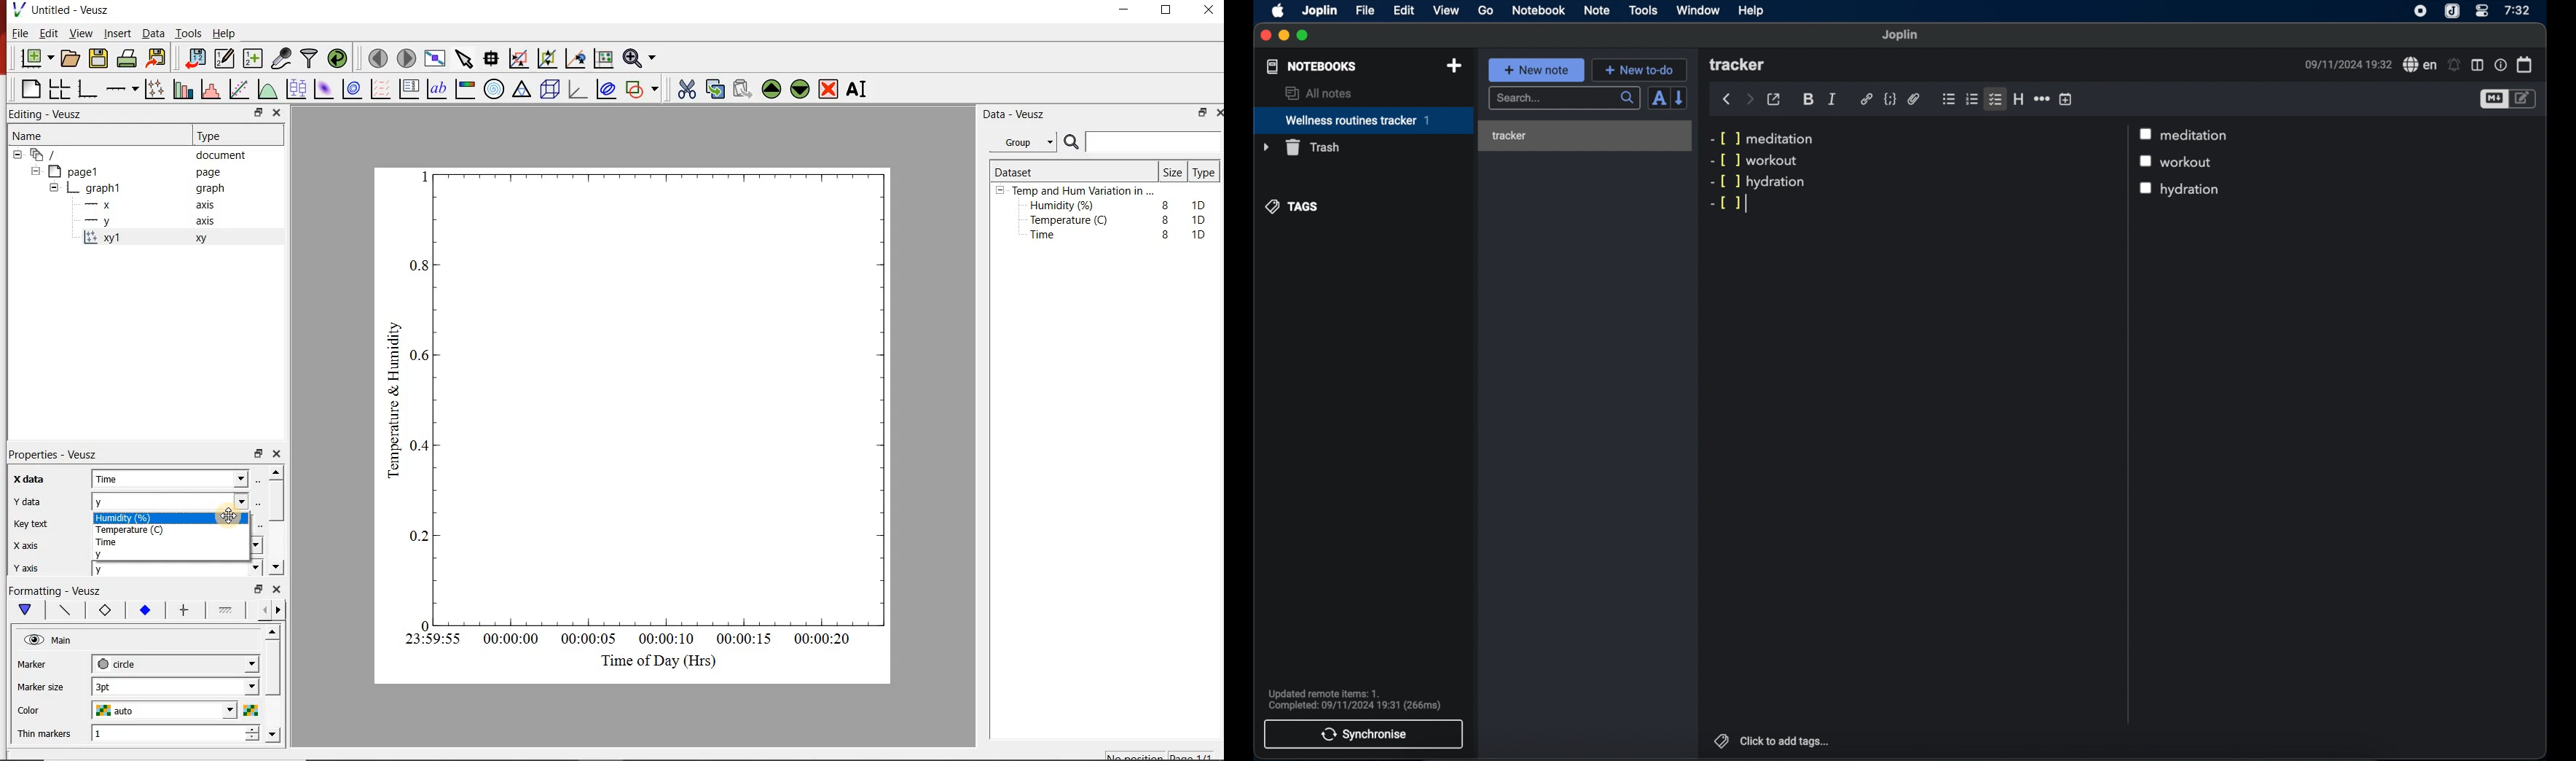 Image resolution: width=2576 pixels, height=784 pixels. What do you see at coordinates (2500, 64) in the screenshot?
I see `note properties` at bounding box center [2500, 64].